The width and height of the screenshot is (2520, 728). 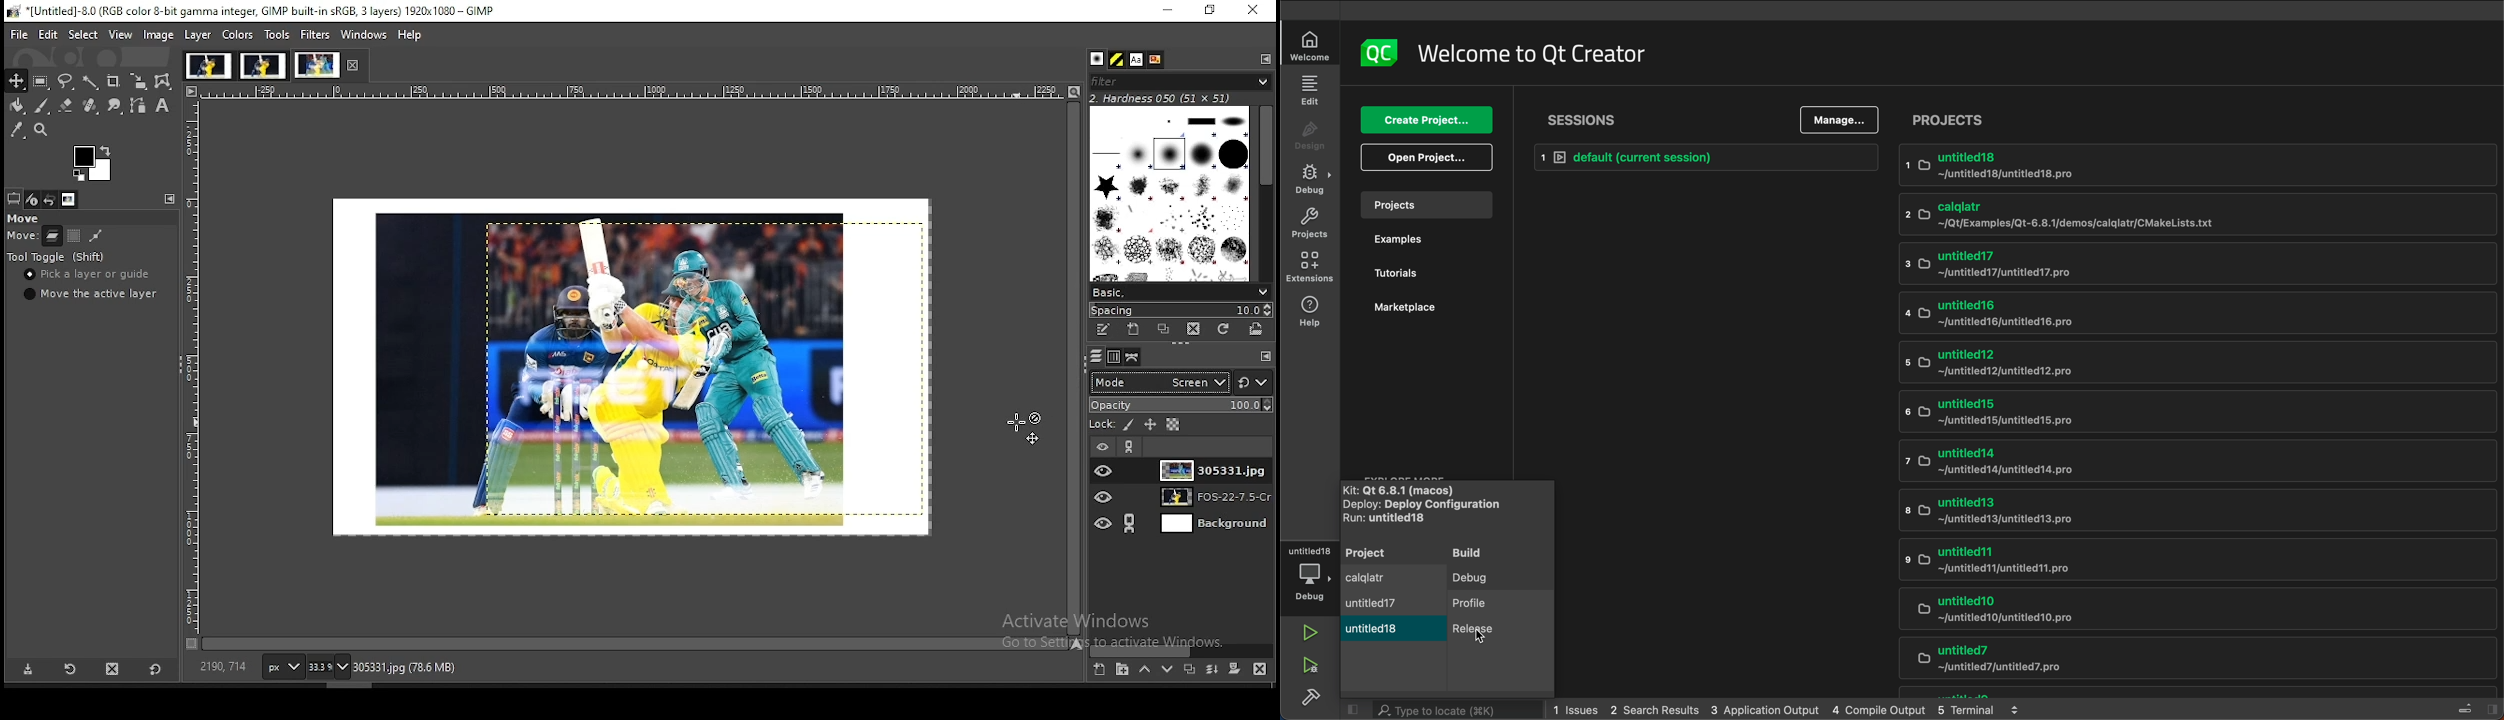 I want to click on logs, so click(x=1791, y=708).